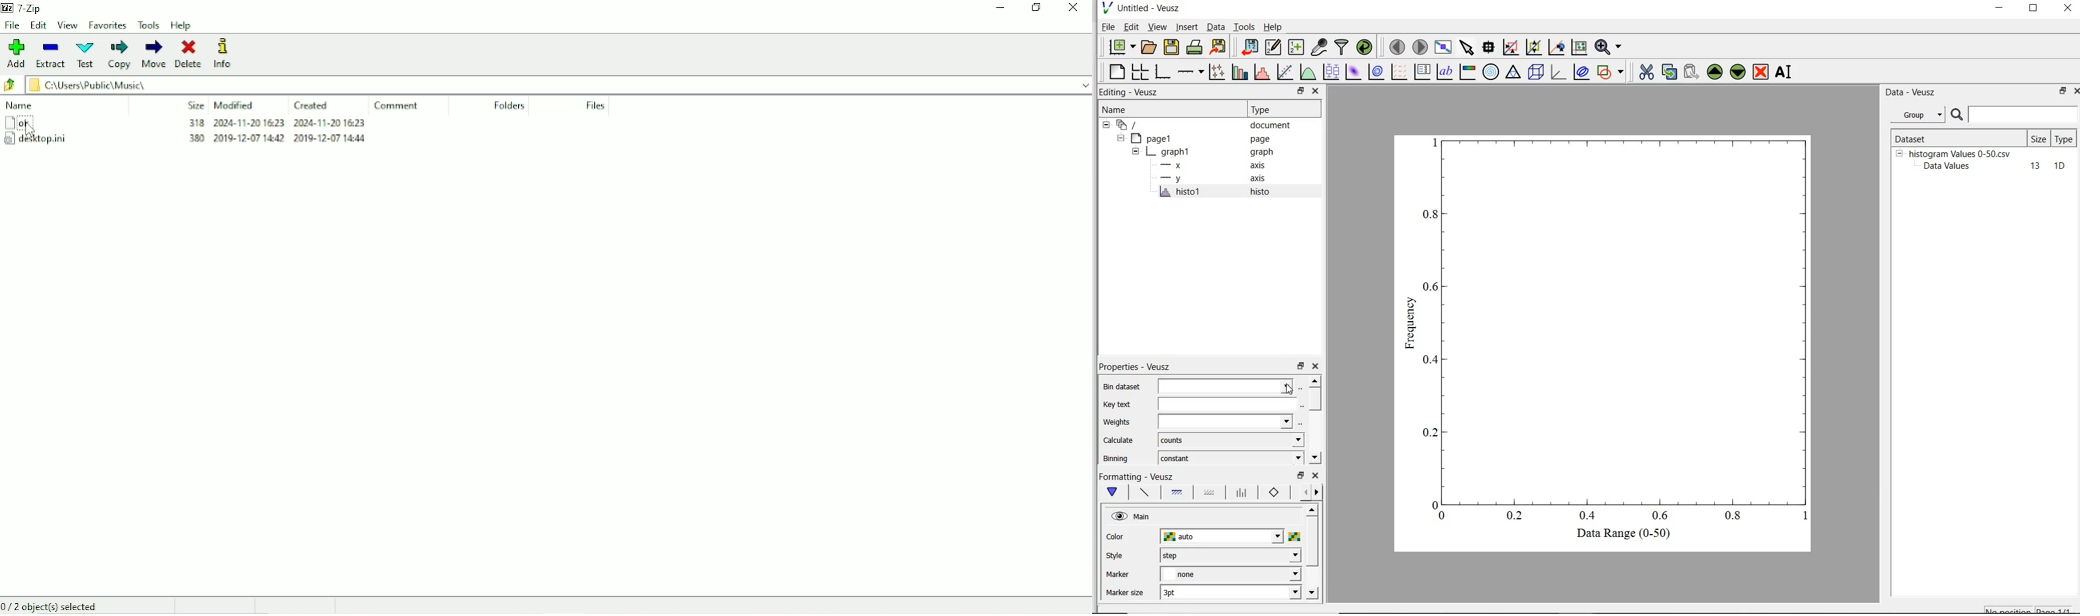  What do you see at coordinates (1397, 47) in the screenshot?
I see `move to previous page` at bounding box center [1397, 47].